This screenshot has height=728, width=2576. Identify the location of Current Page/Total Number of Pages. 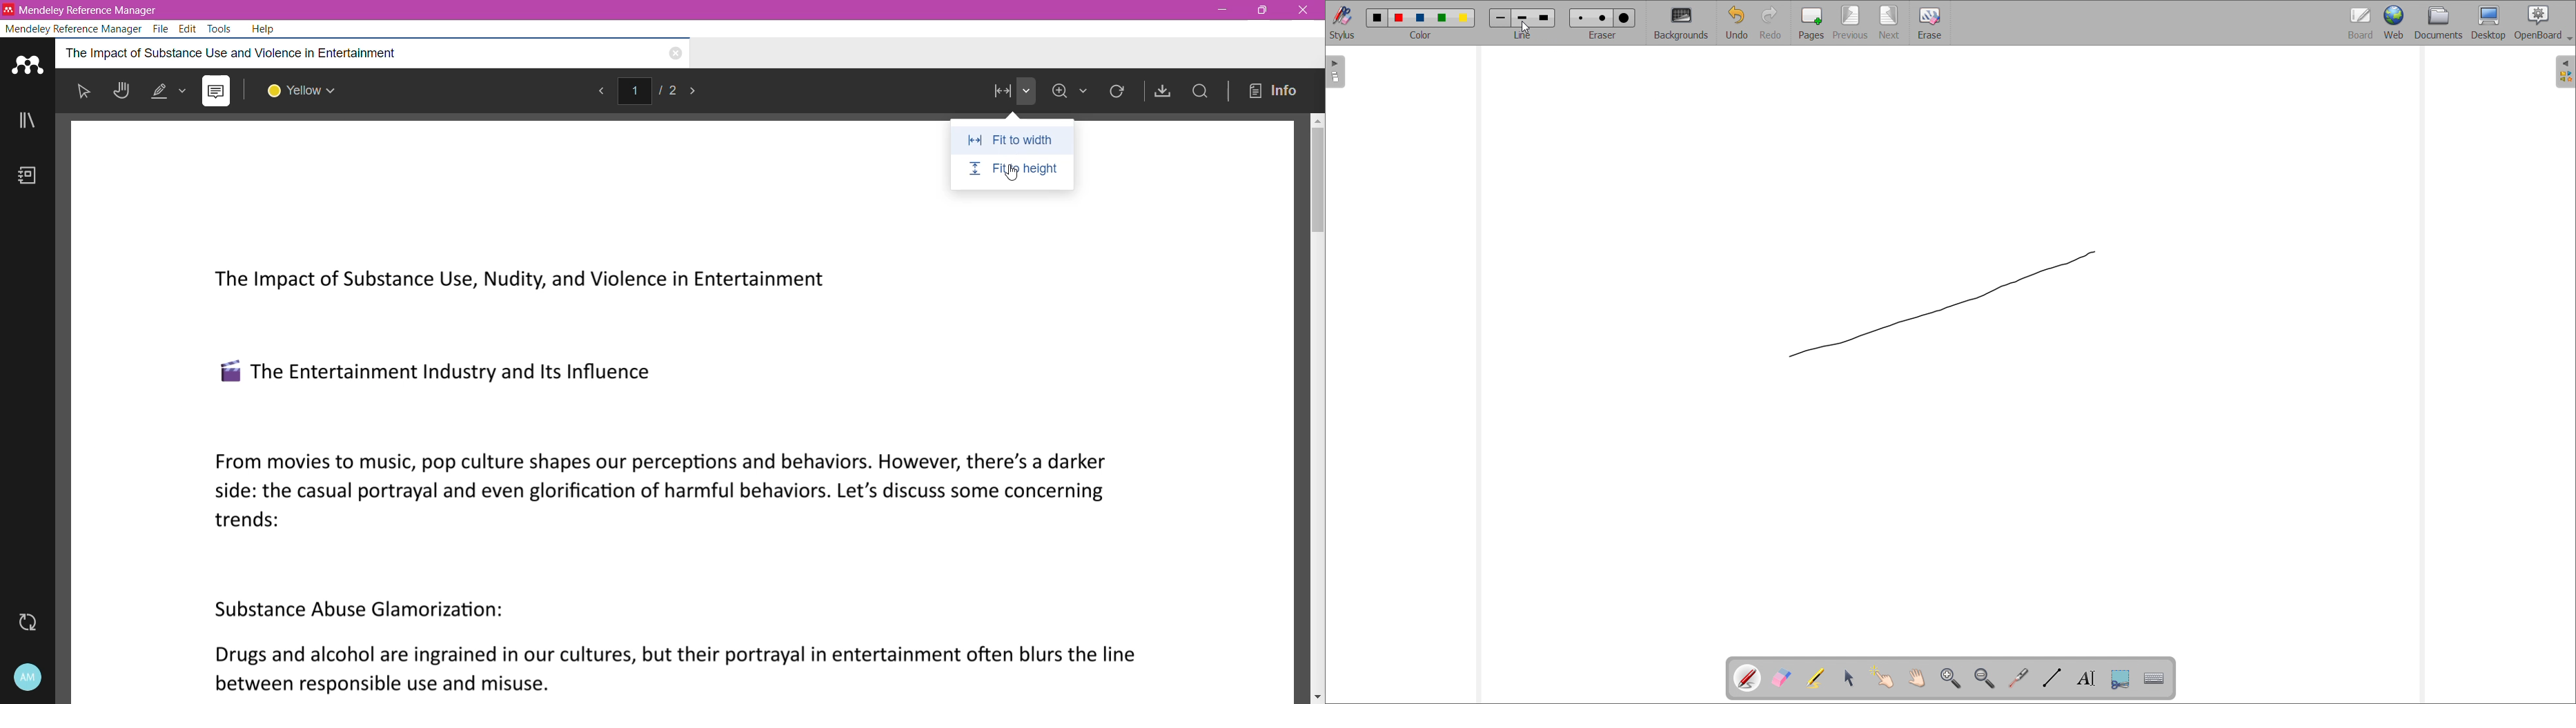
(657, 91).